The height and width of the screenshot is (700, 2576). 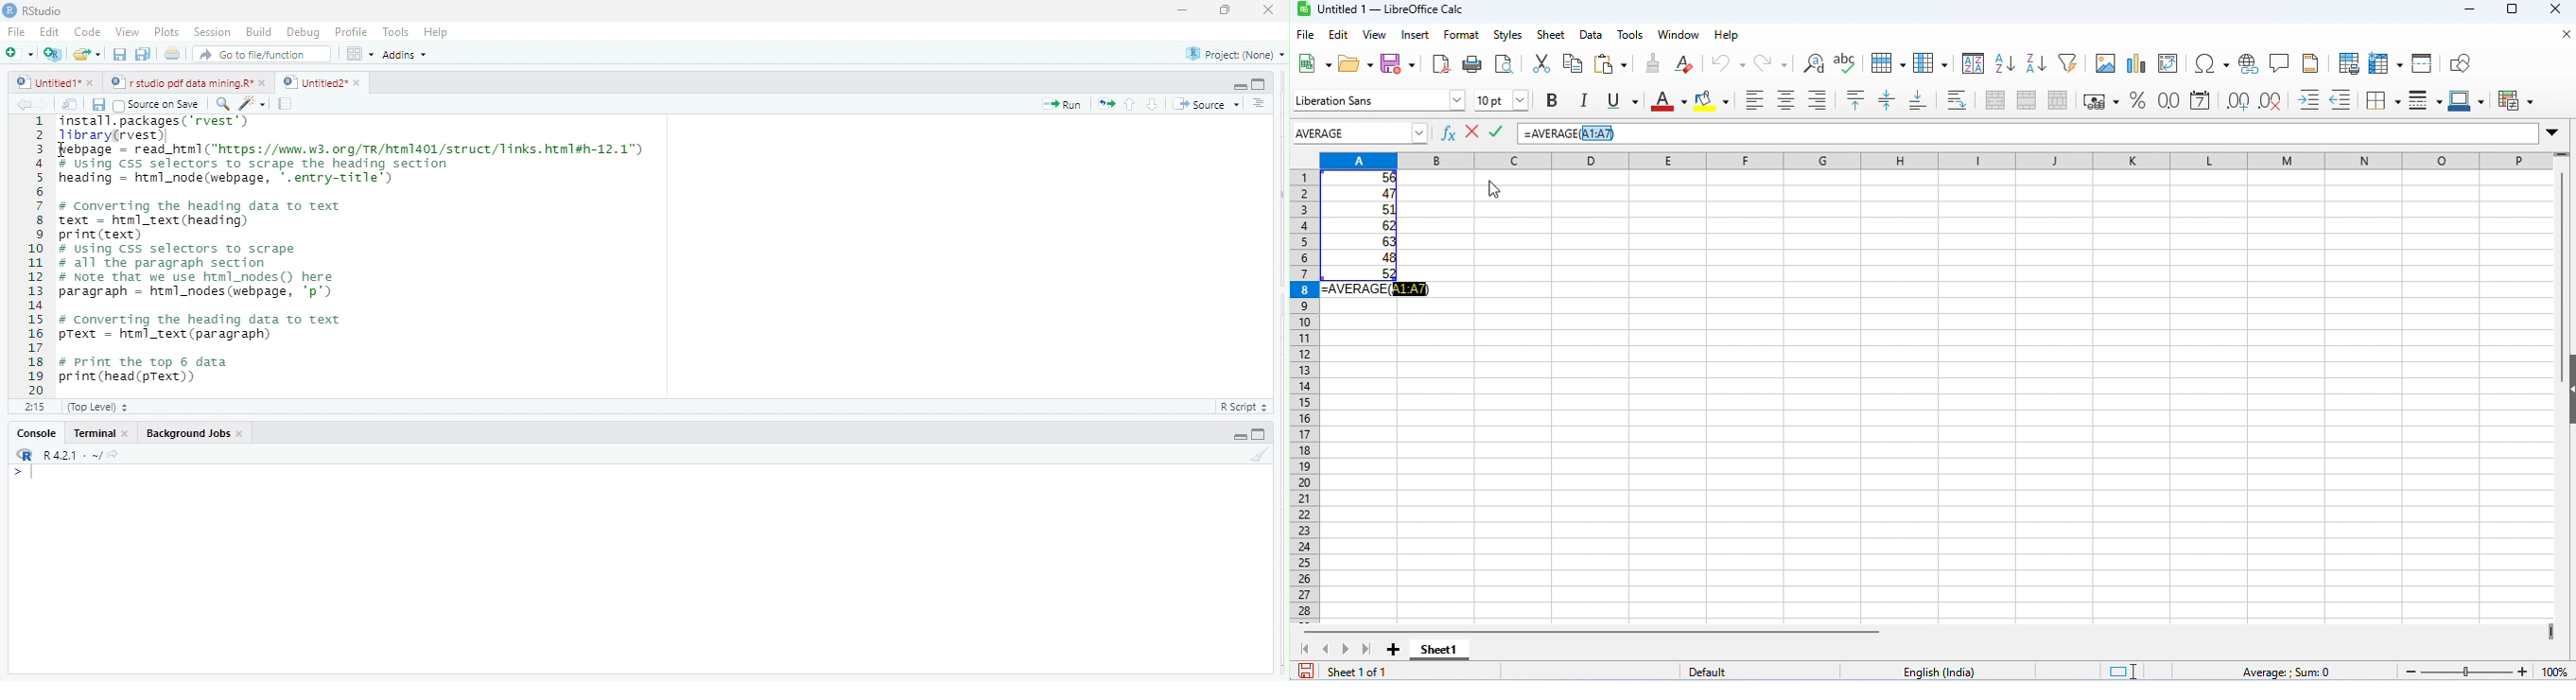 I want to click on Source on Save, so click(x=159, y=105).